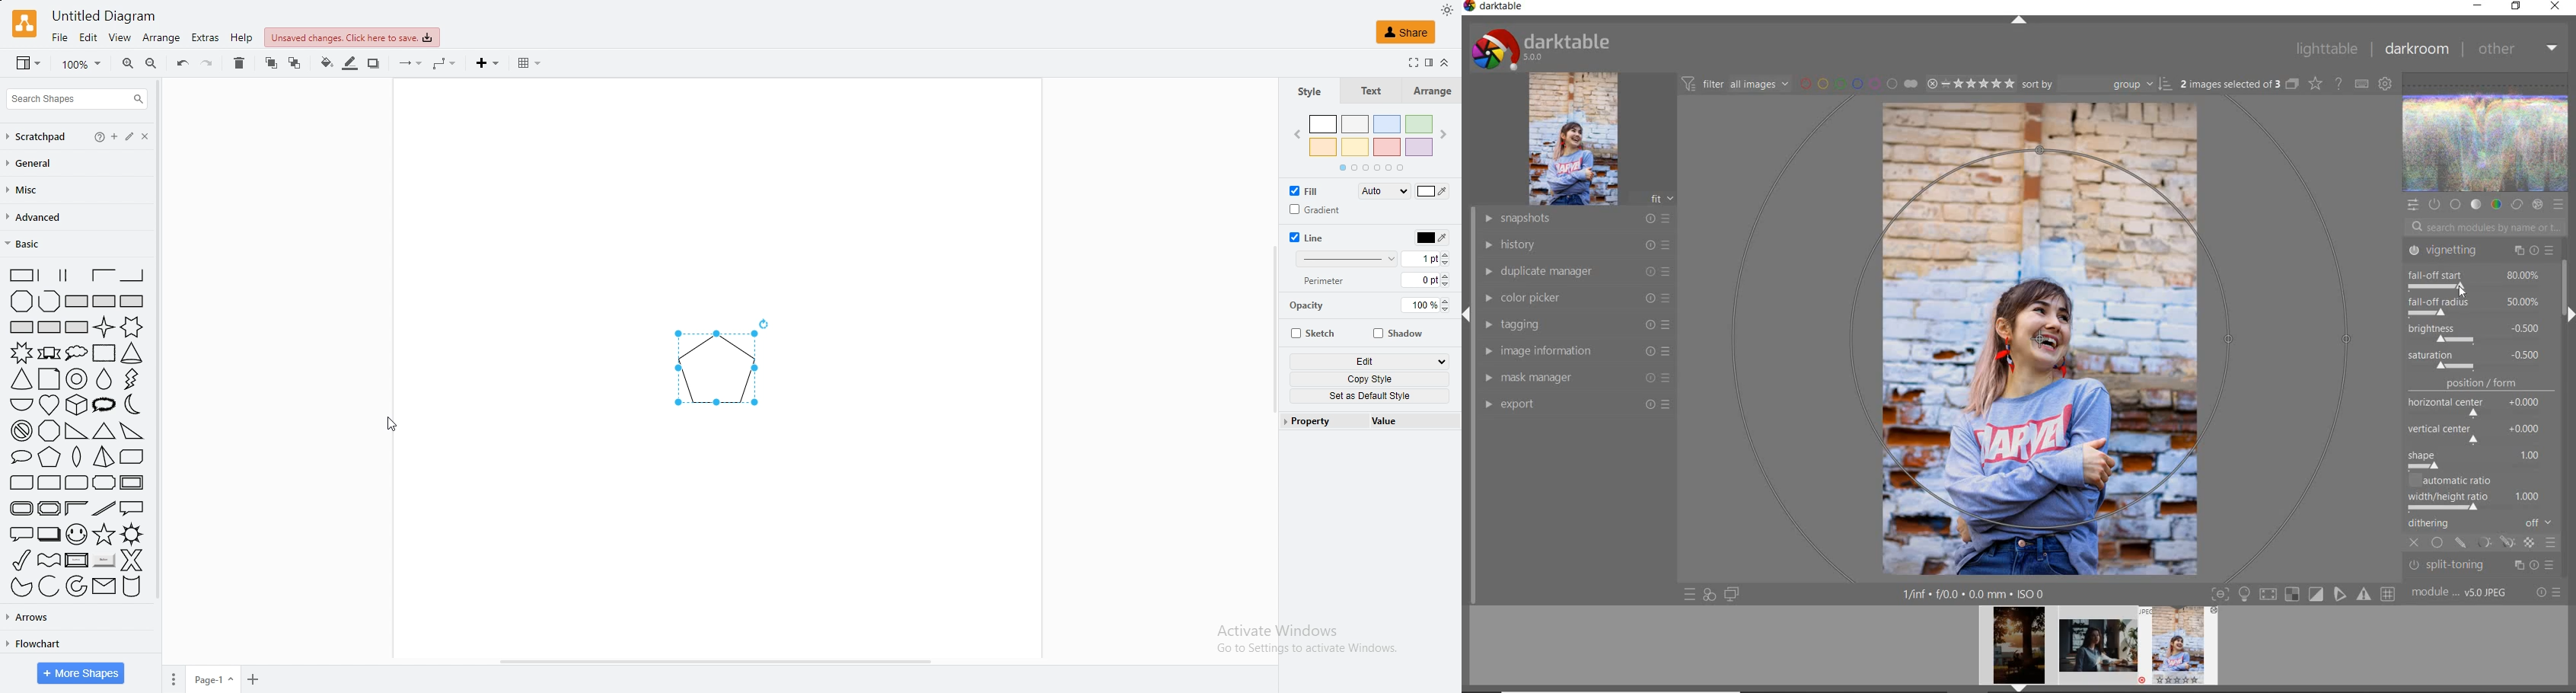  What do you see at coordinates (713, 370) in the screenshot?
I see `pentagon` at bounding box center [713, 370].